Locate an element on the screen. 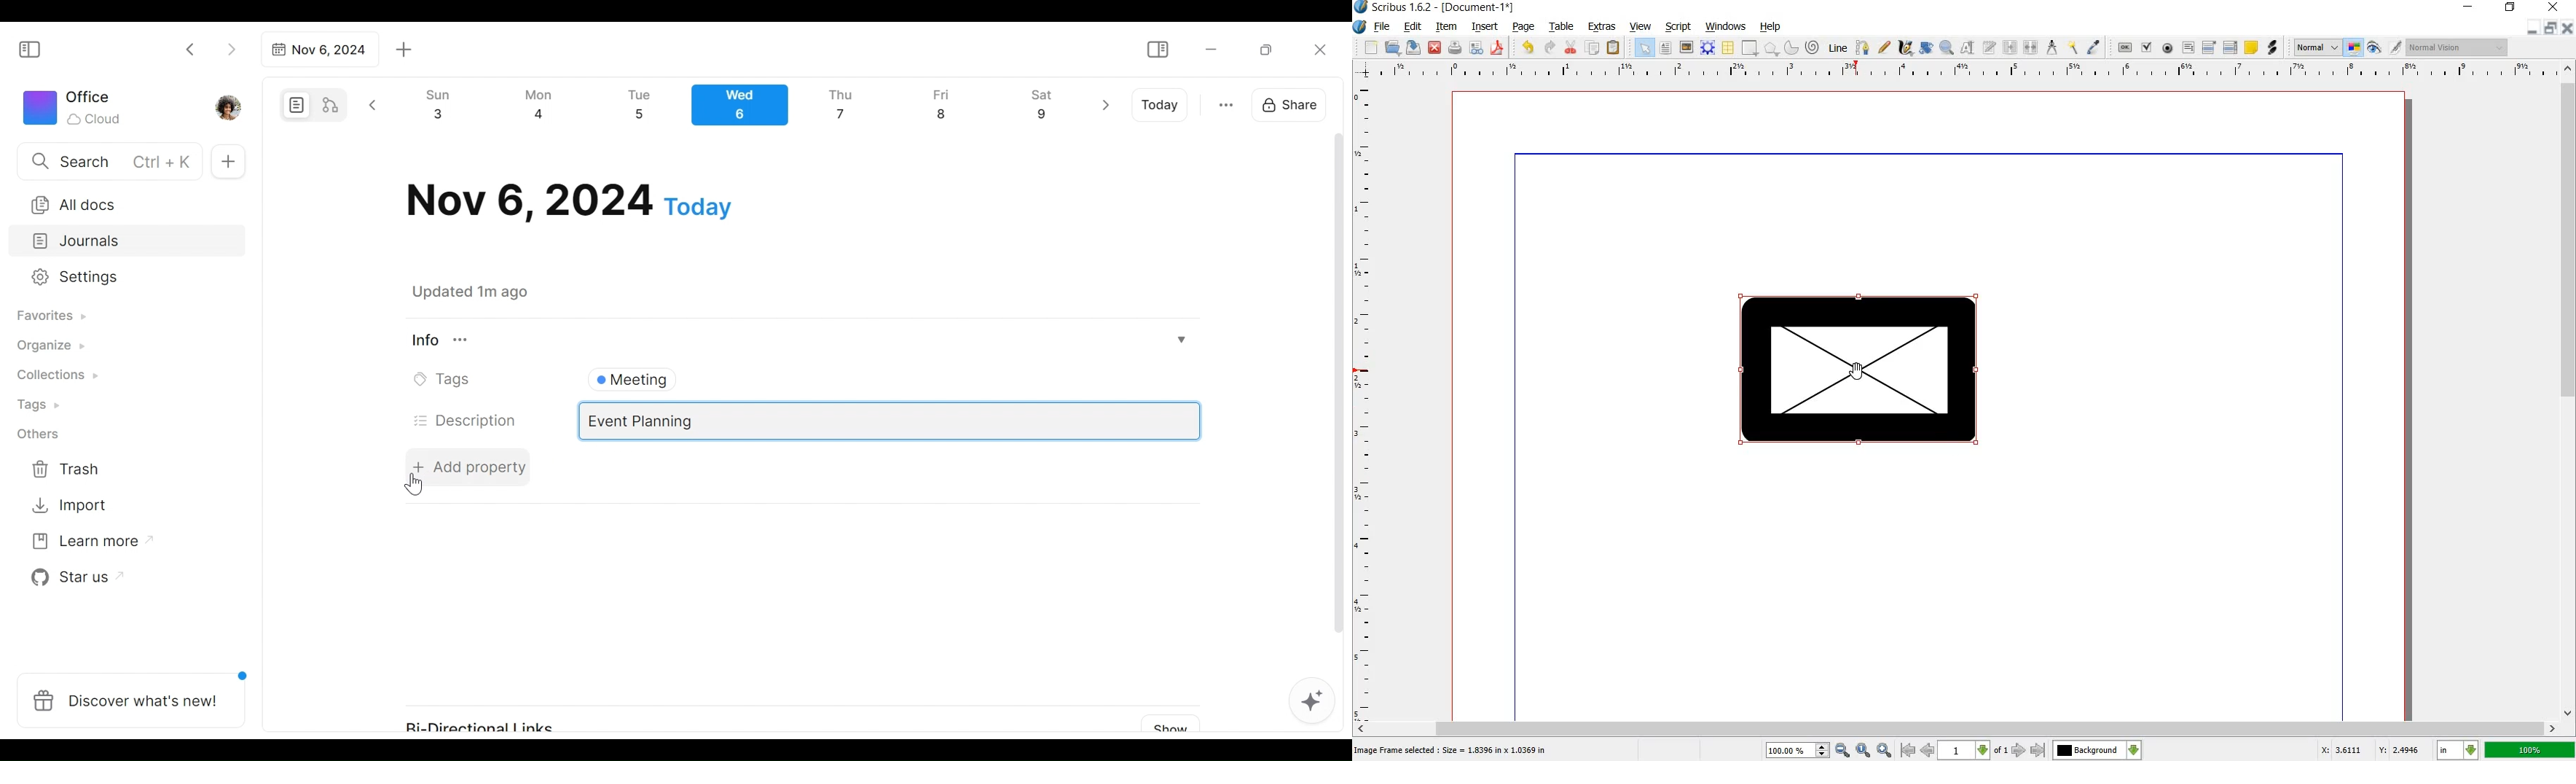 This screenshot has width=2576, height=784. Description is located at coordinates (466, 421).